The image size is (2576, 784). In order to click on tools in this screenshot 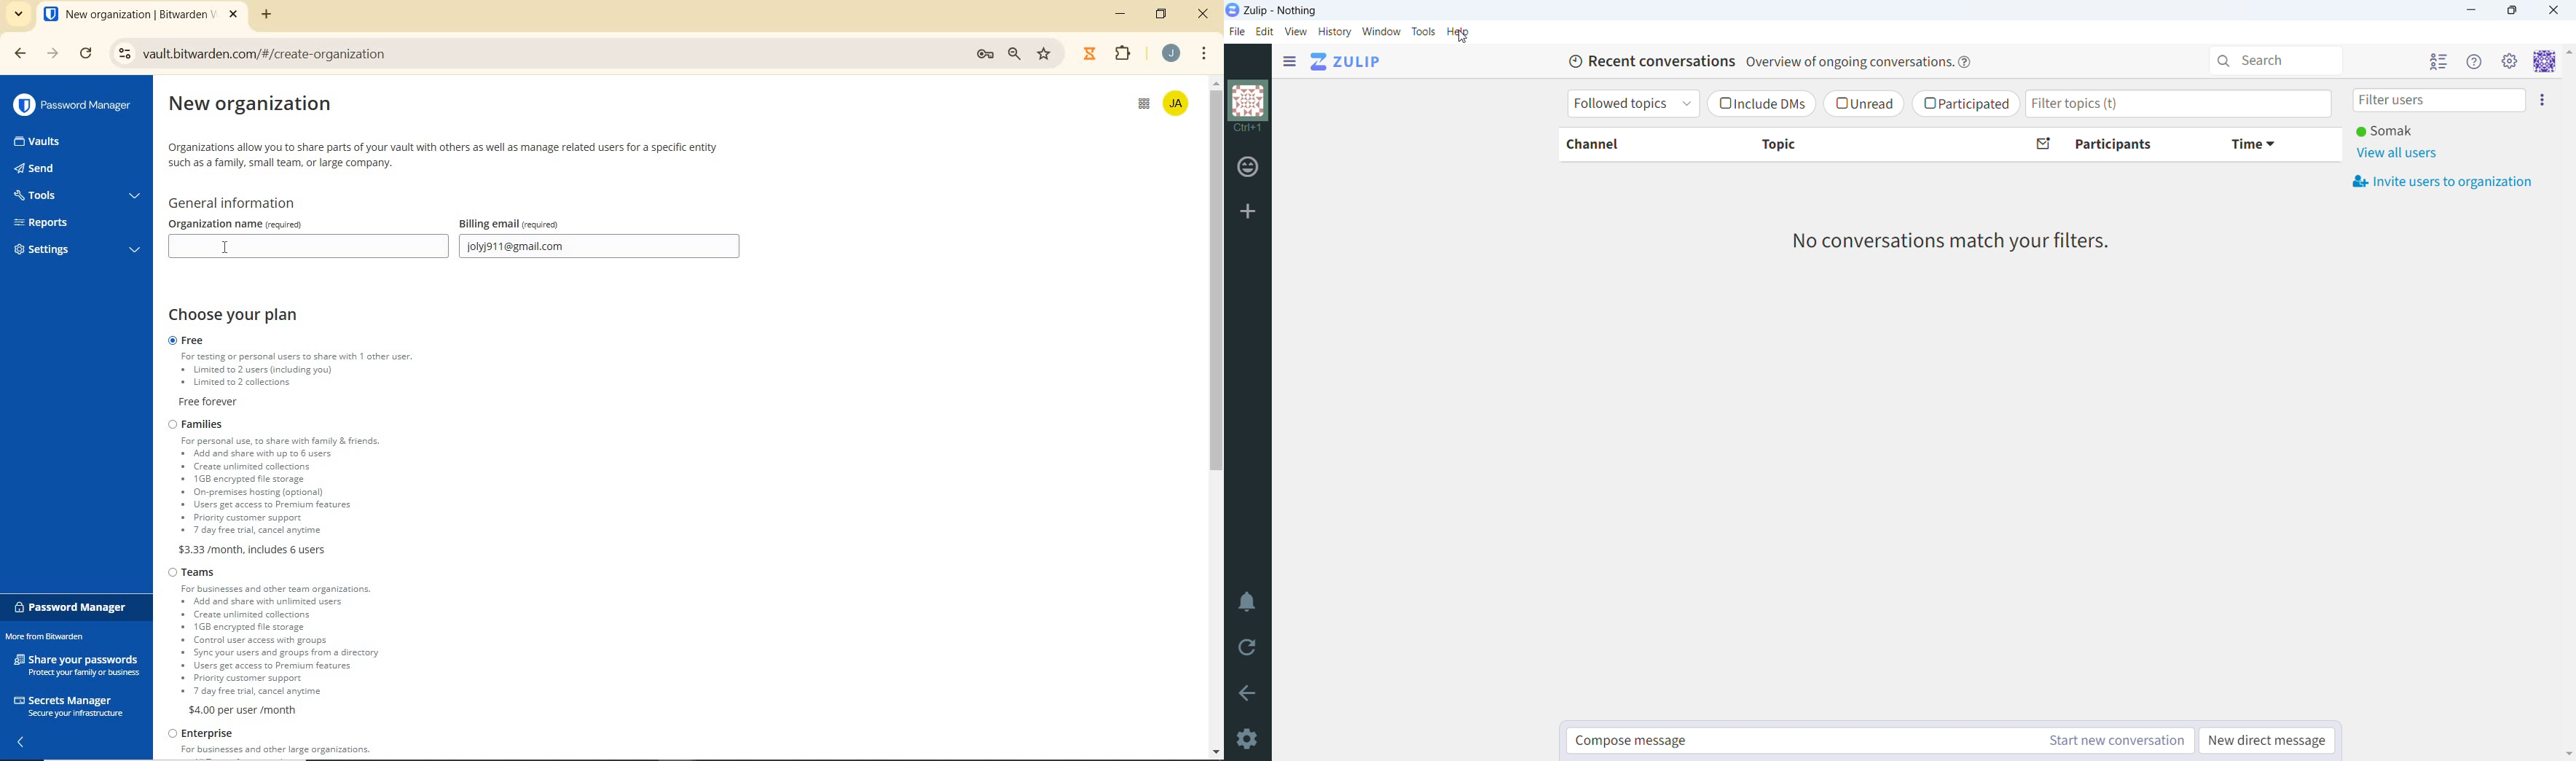, I will do `click(75, 197)`.